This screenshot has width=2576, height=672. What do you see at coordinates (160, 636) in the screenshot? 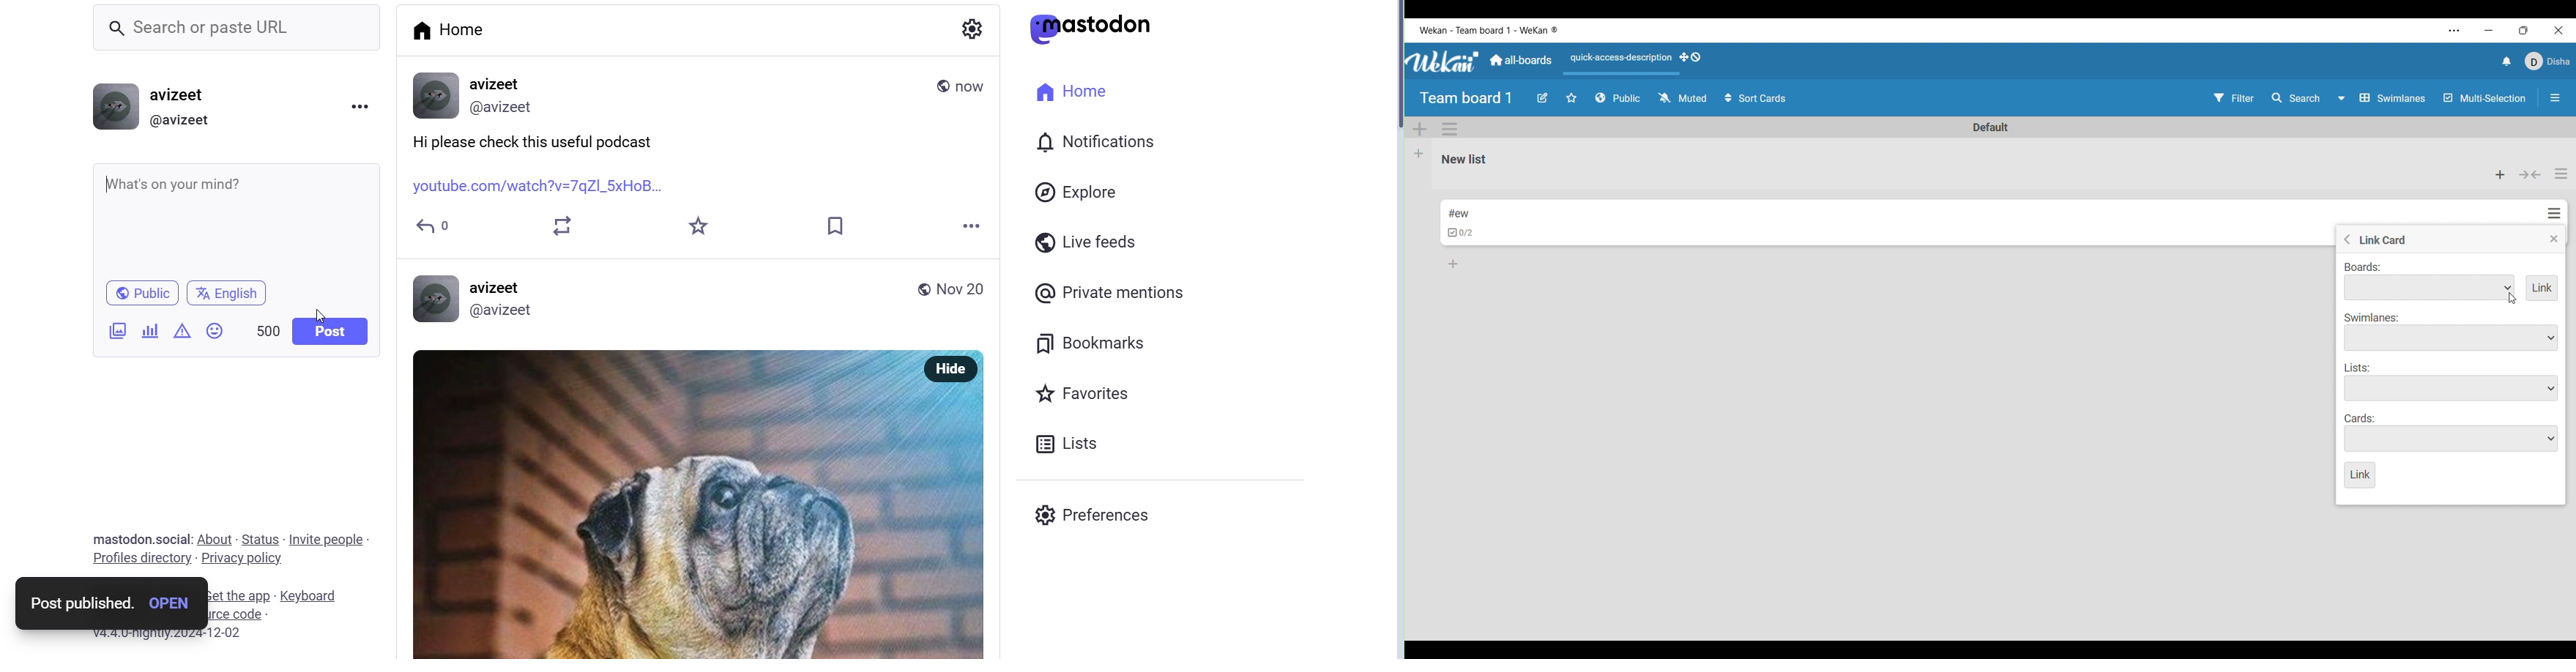
I see `v4.4.0-nightly.2024-12-02` at bounding box center [160, 636].